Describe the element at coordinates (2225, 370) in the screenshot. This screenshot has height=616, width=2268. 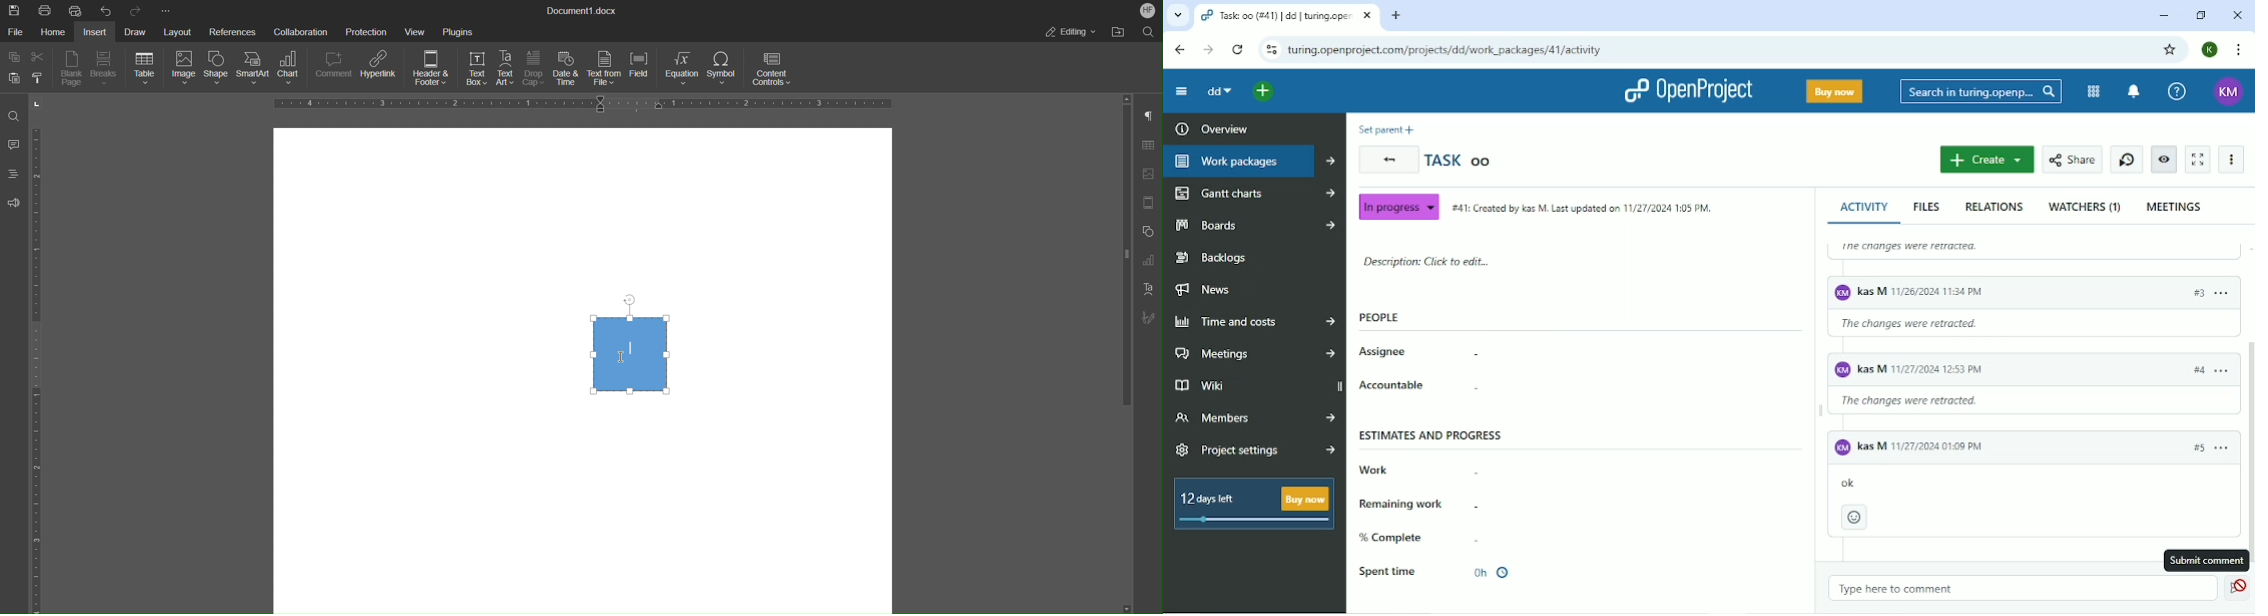
I see `options` at that location.